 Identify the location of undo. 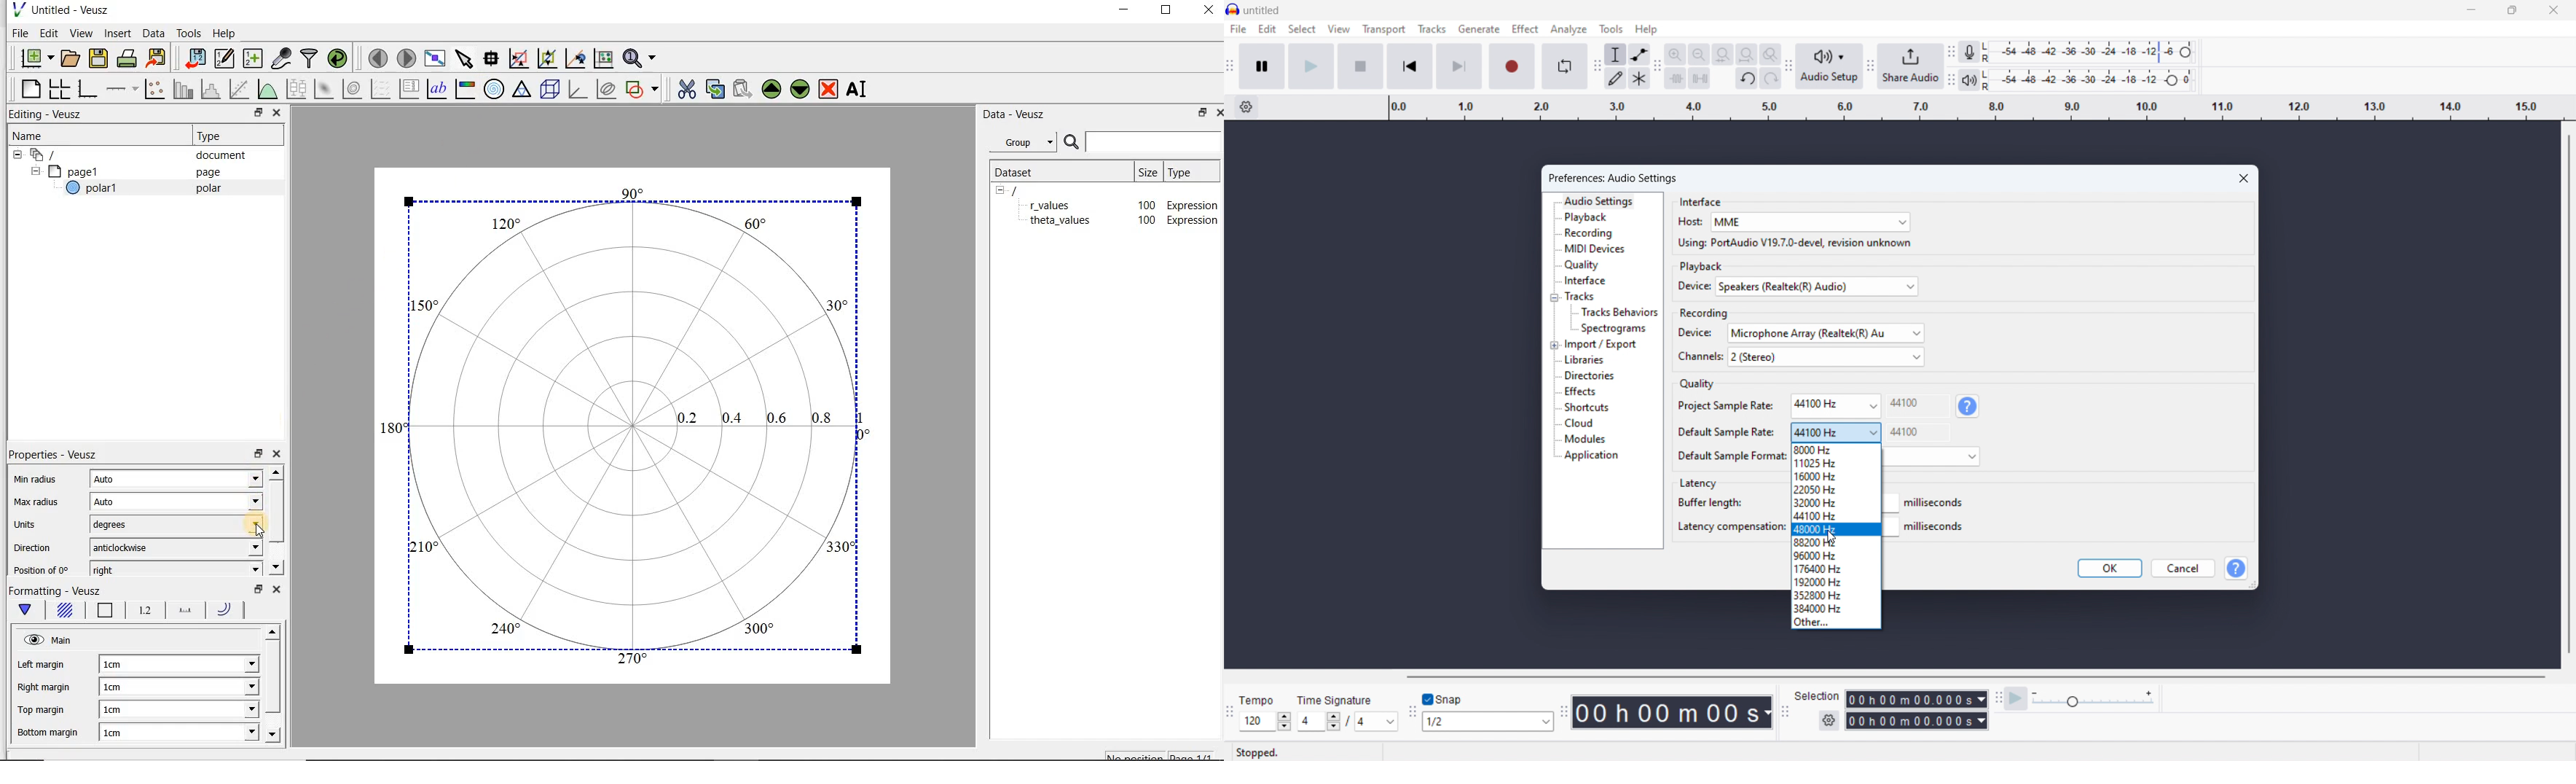
(1747, 79).